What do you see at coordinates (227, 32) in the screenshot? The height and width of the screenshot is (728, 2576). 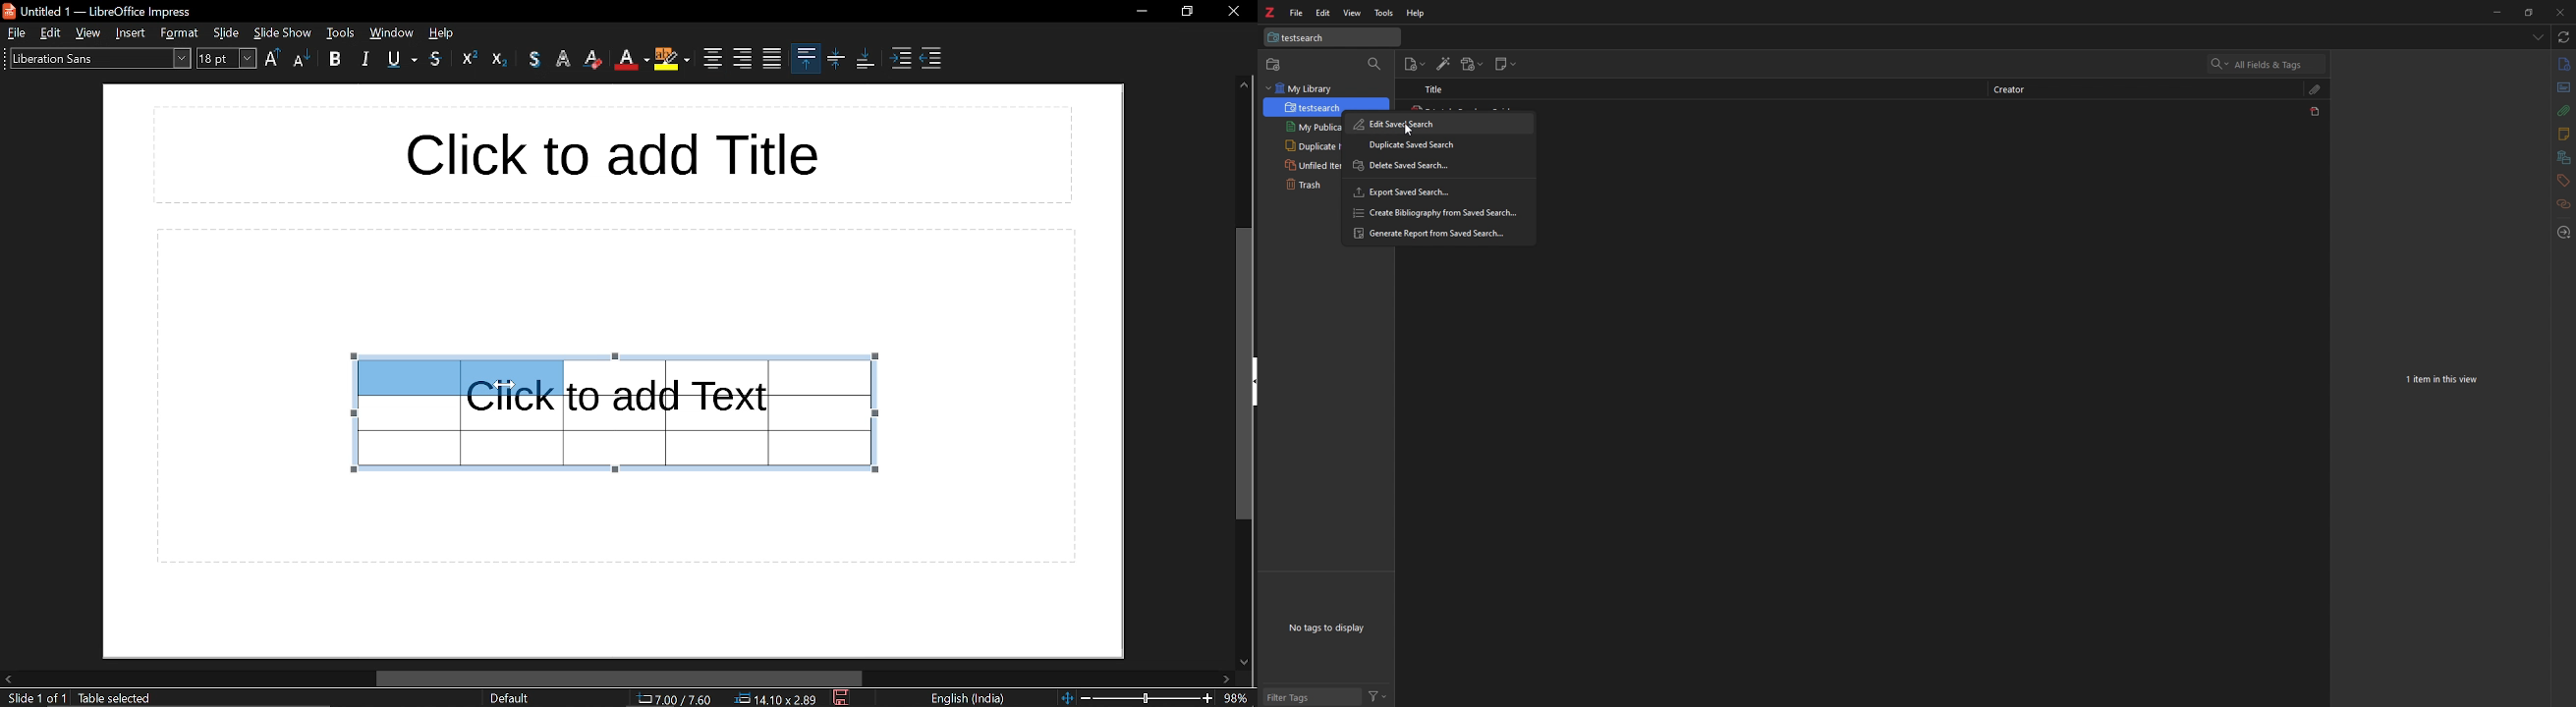 I see `slide` at bounding box center [227, 32].